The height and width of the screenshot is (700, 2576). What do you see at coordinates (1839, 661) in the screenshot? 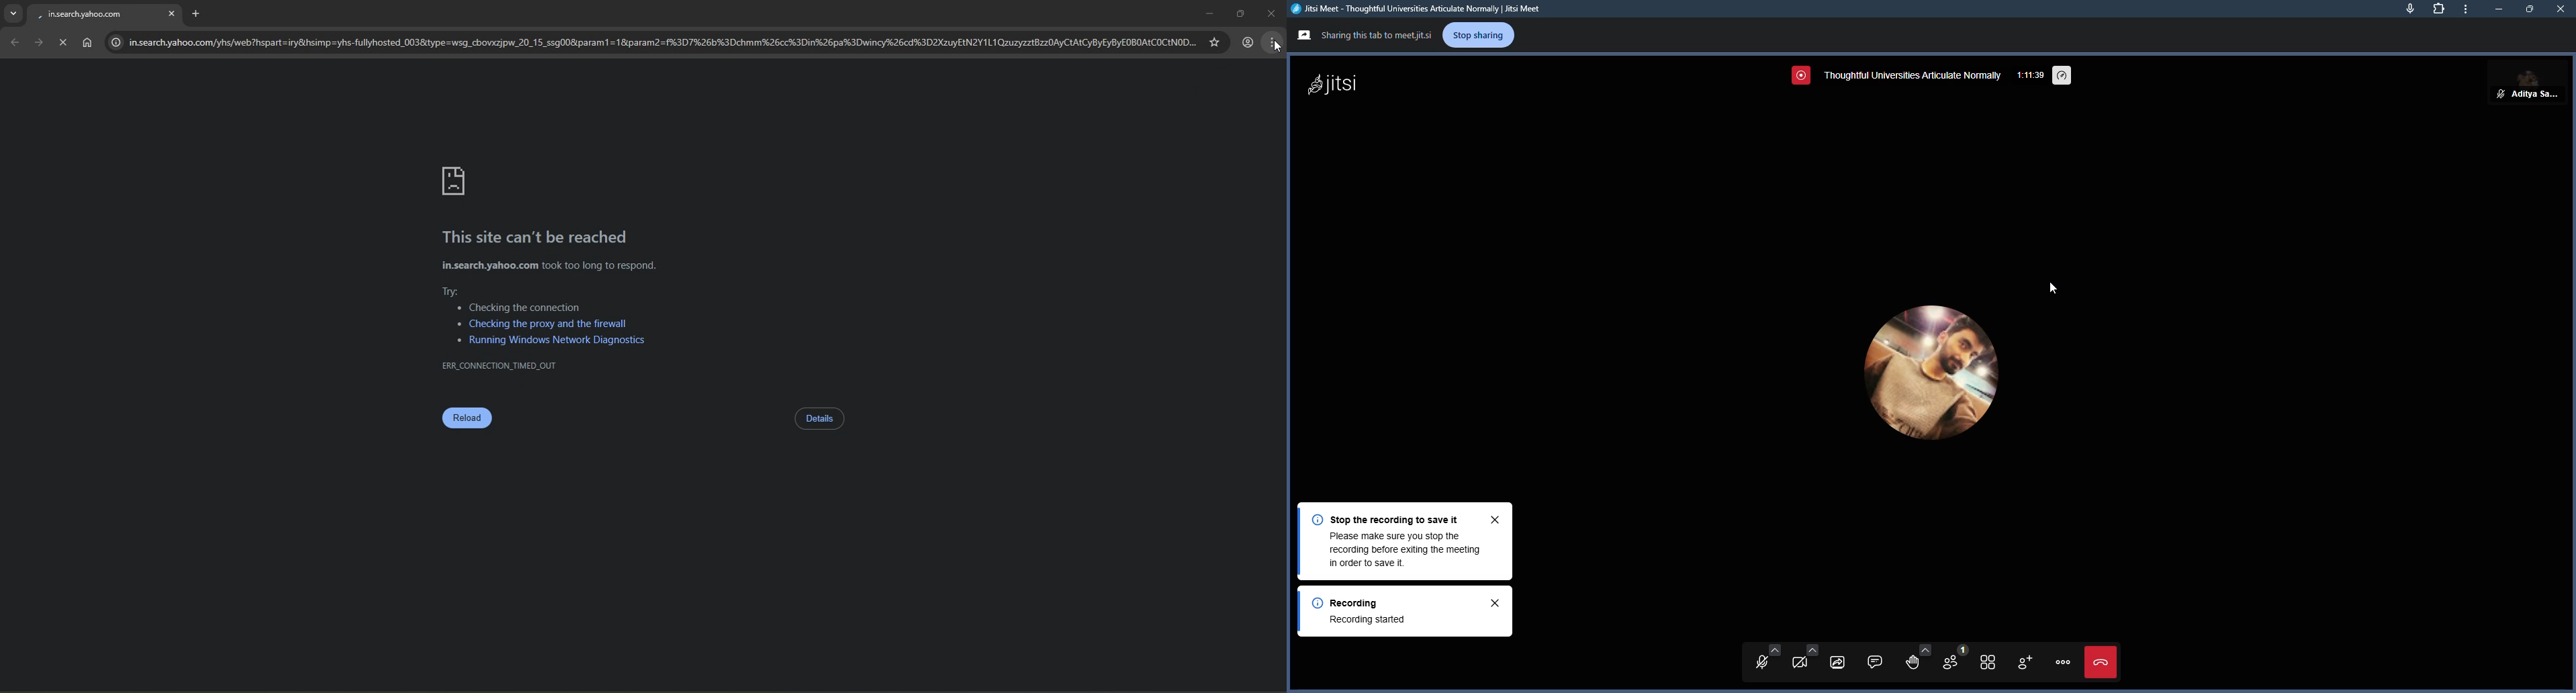
I see `start screen sharing` at bounding box center [1839, 661].